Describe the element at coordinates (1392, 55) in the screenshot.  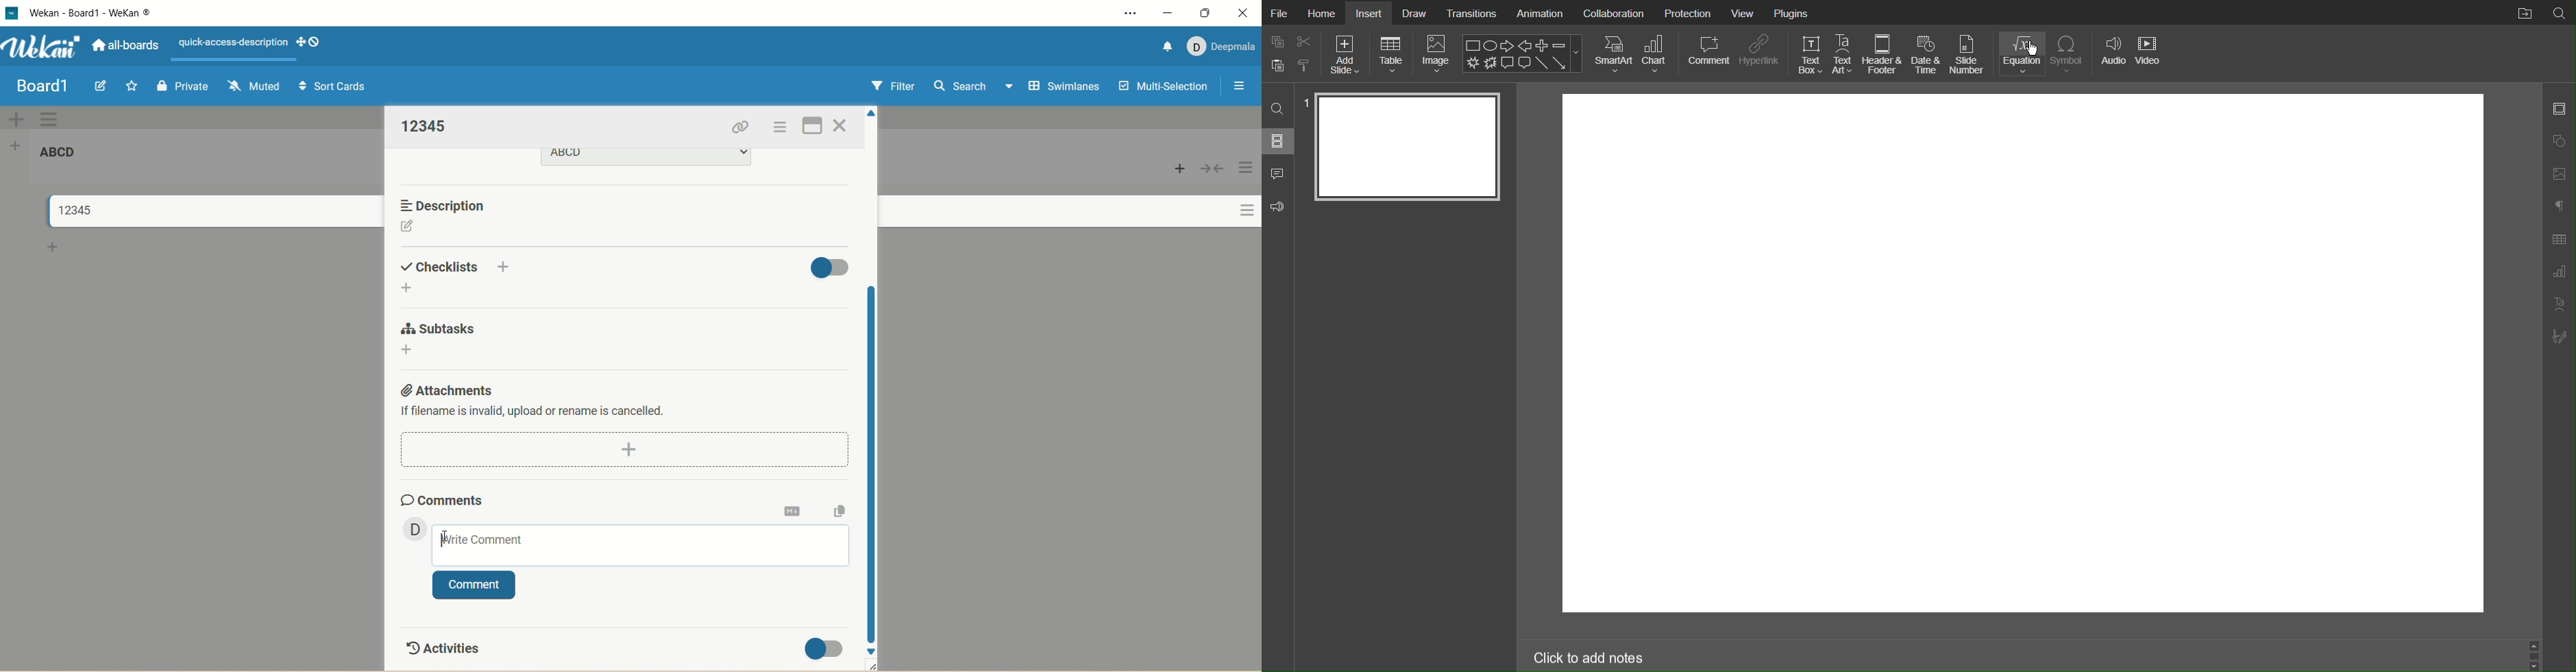
I see `Table` at that location.